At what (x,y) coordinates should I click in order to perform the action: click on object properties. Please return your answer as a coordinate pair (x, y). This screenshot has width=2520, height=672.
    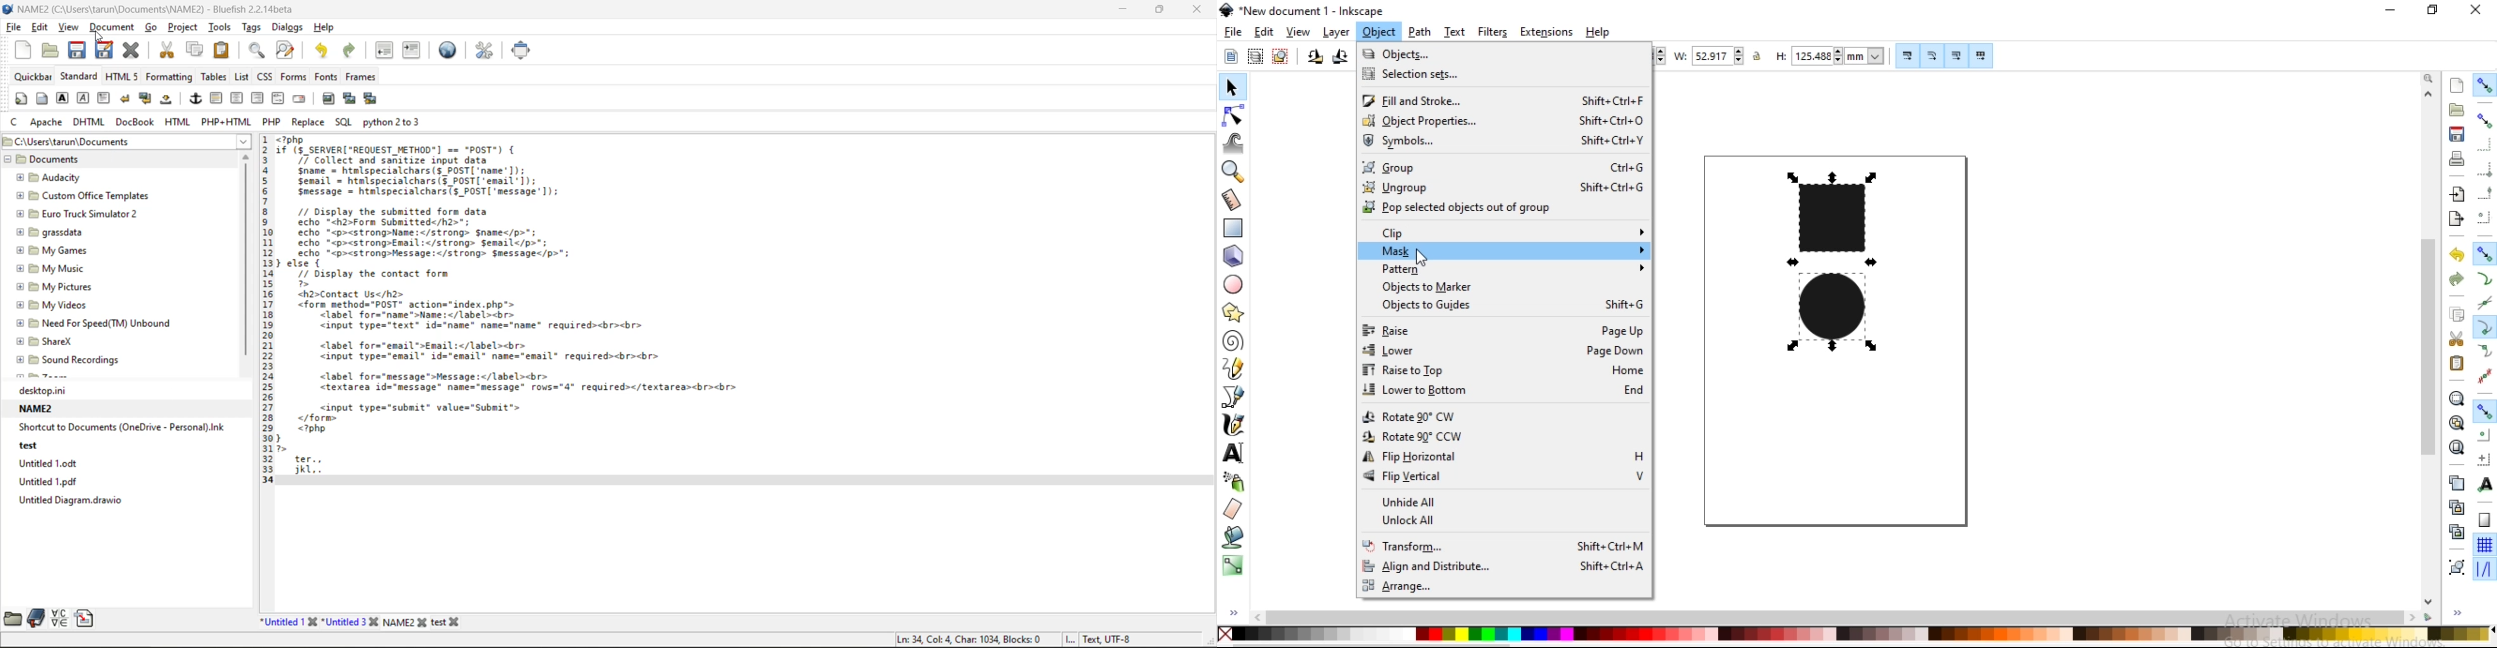
    Looking at the image, I should click on (1502, 124).